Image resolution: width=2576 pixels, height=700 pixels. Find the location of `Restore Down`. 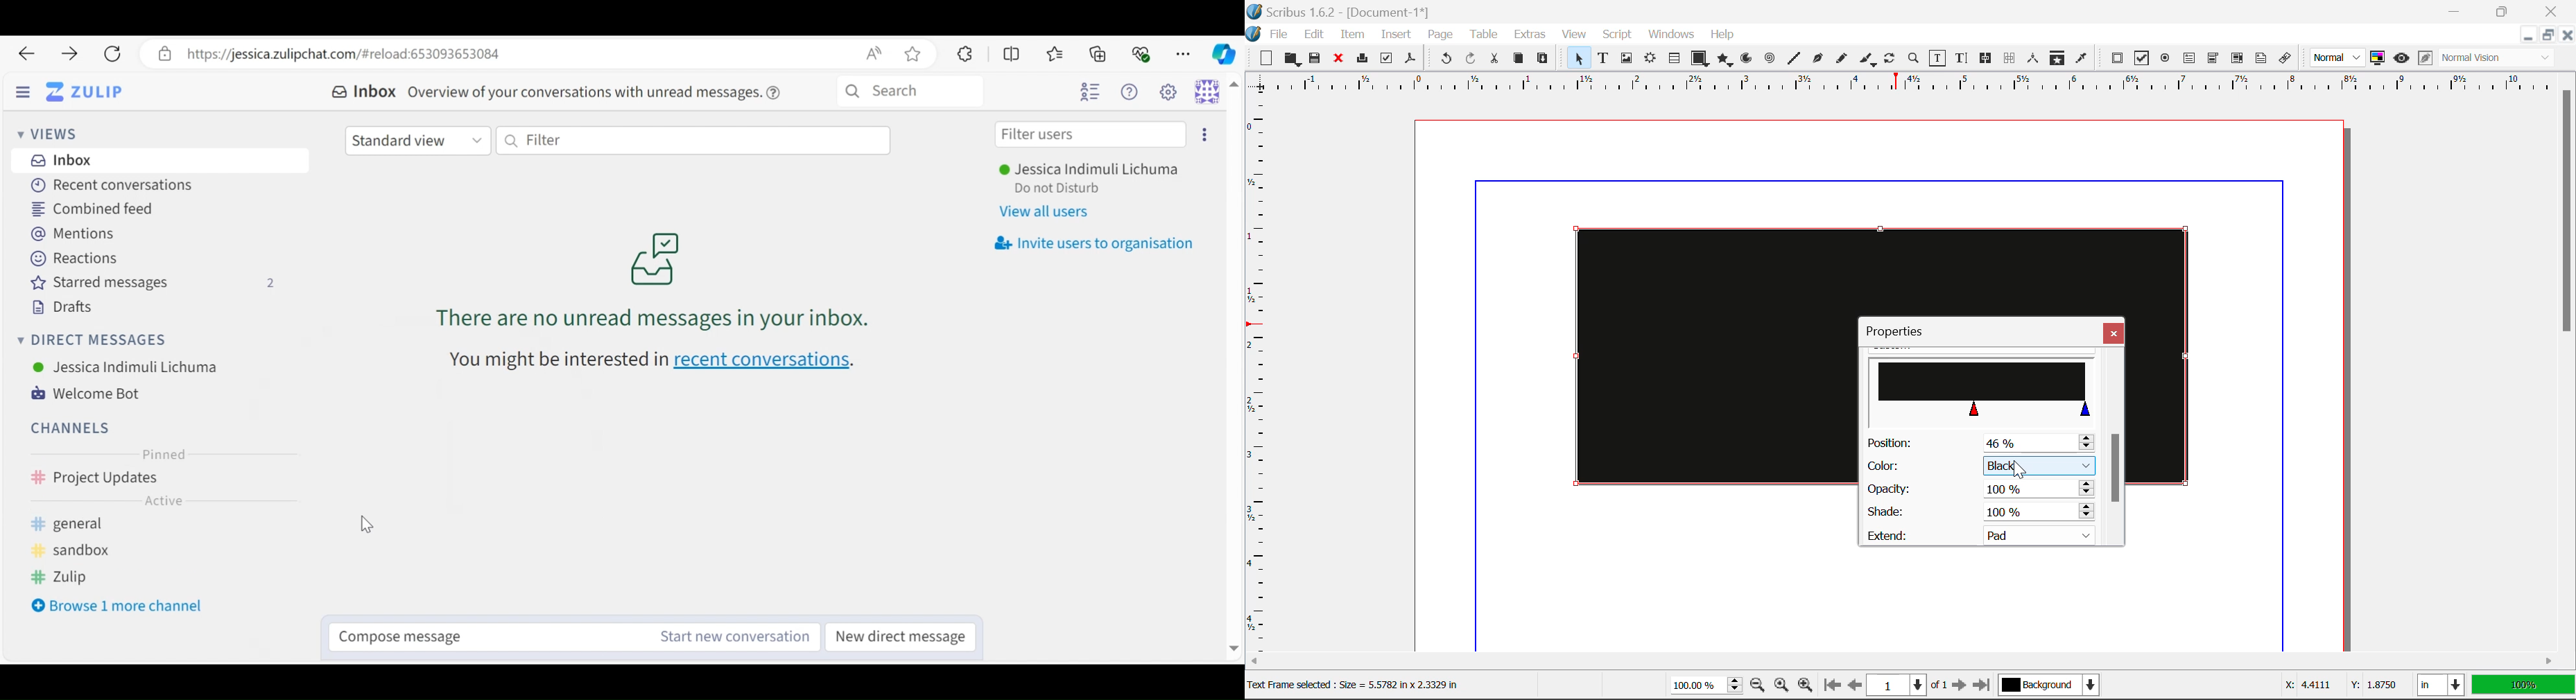

Restore Down is located at coordinates (2456, 10).